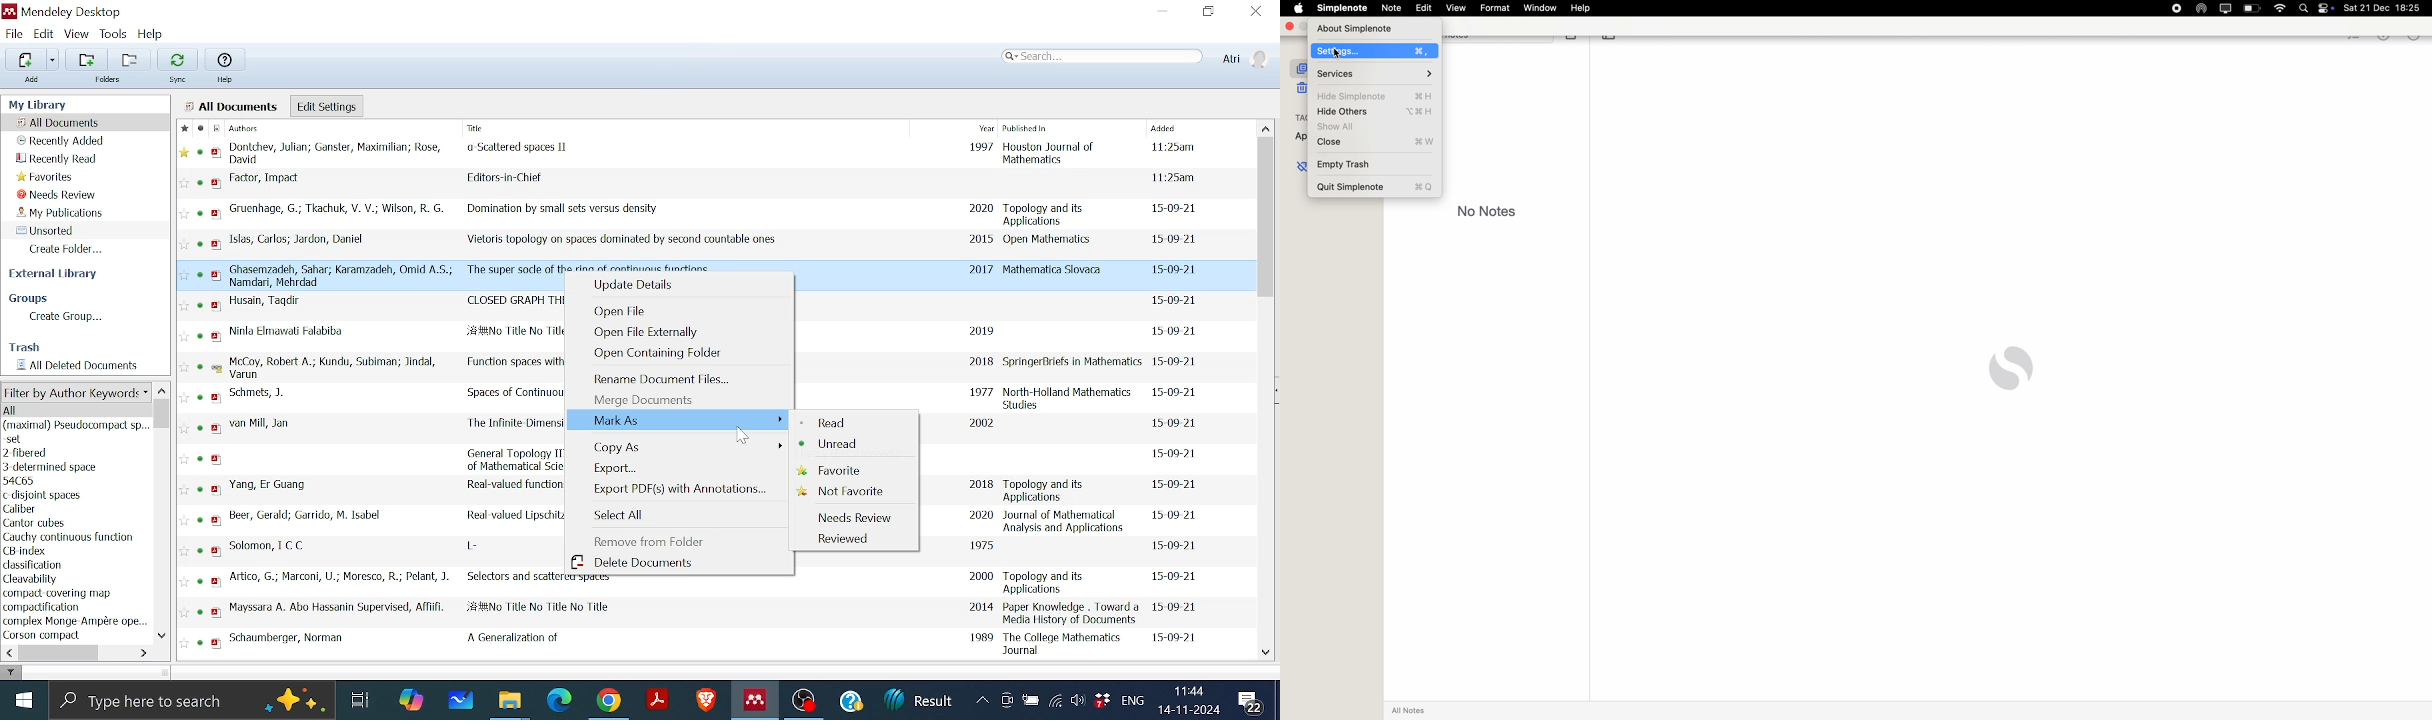 The image size is (2436, 728). What do you see at coordinates (1299, 88) in the screenshot?
I see `trash` at bounding box center [1299, 88].